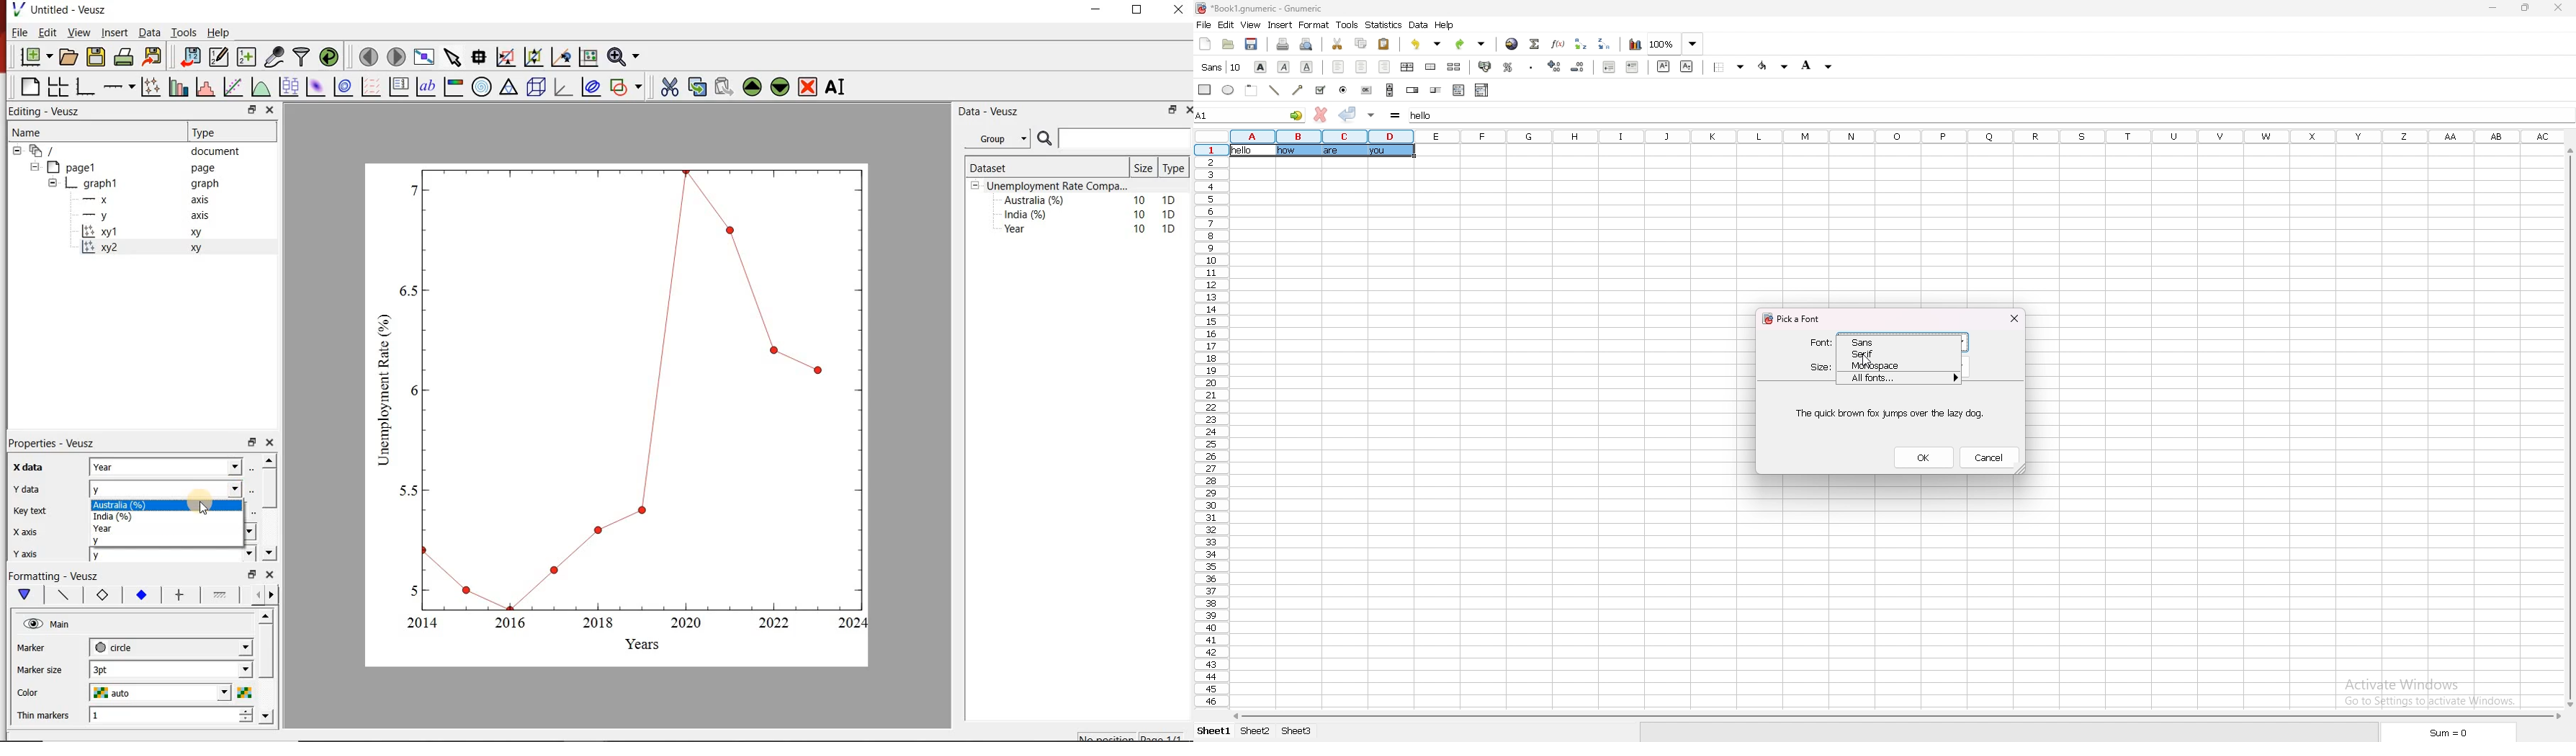  What do you see at coordinates (1251, 90) in the screenshot?
I see `frame` at bounding box center [1251, 90].